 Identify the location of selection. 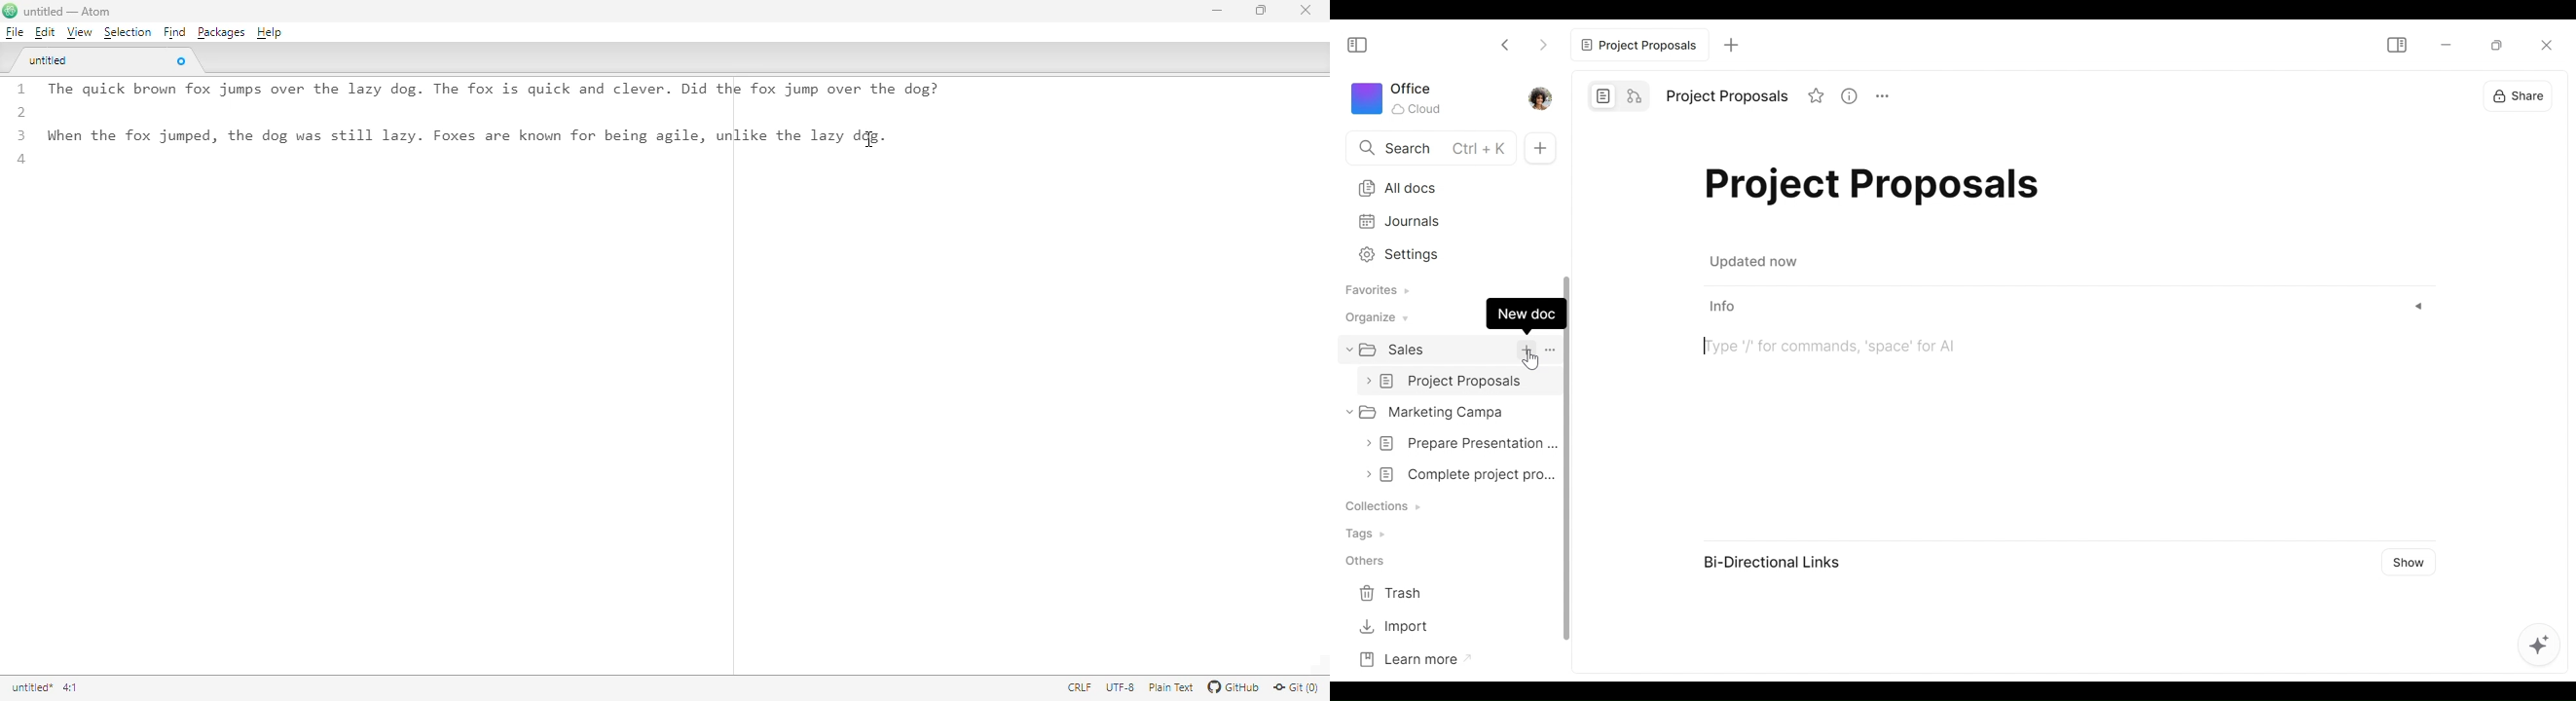
(127, 33).